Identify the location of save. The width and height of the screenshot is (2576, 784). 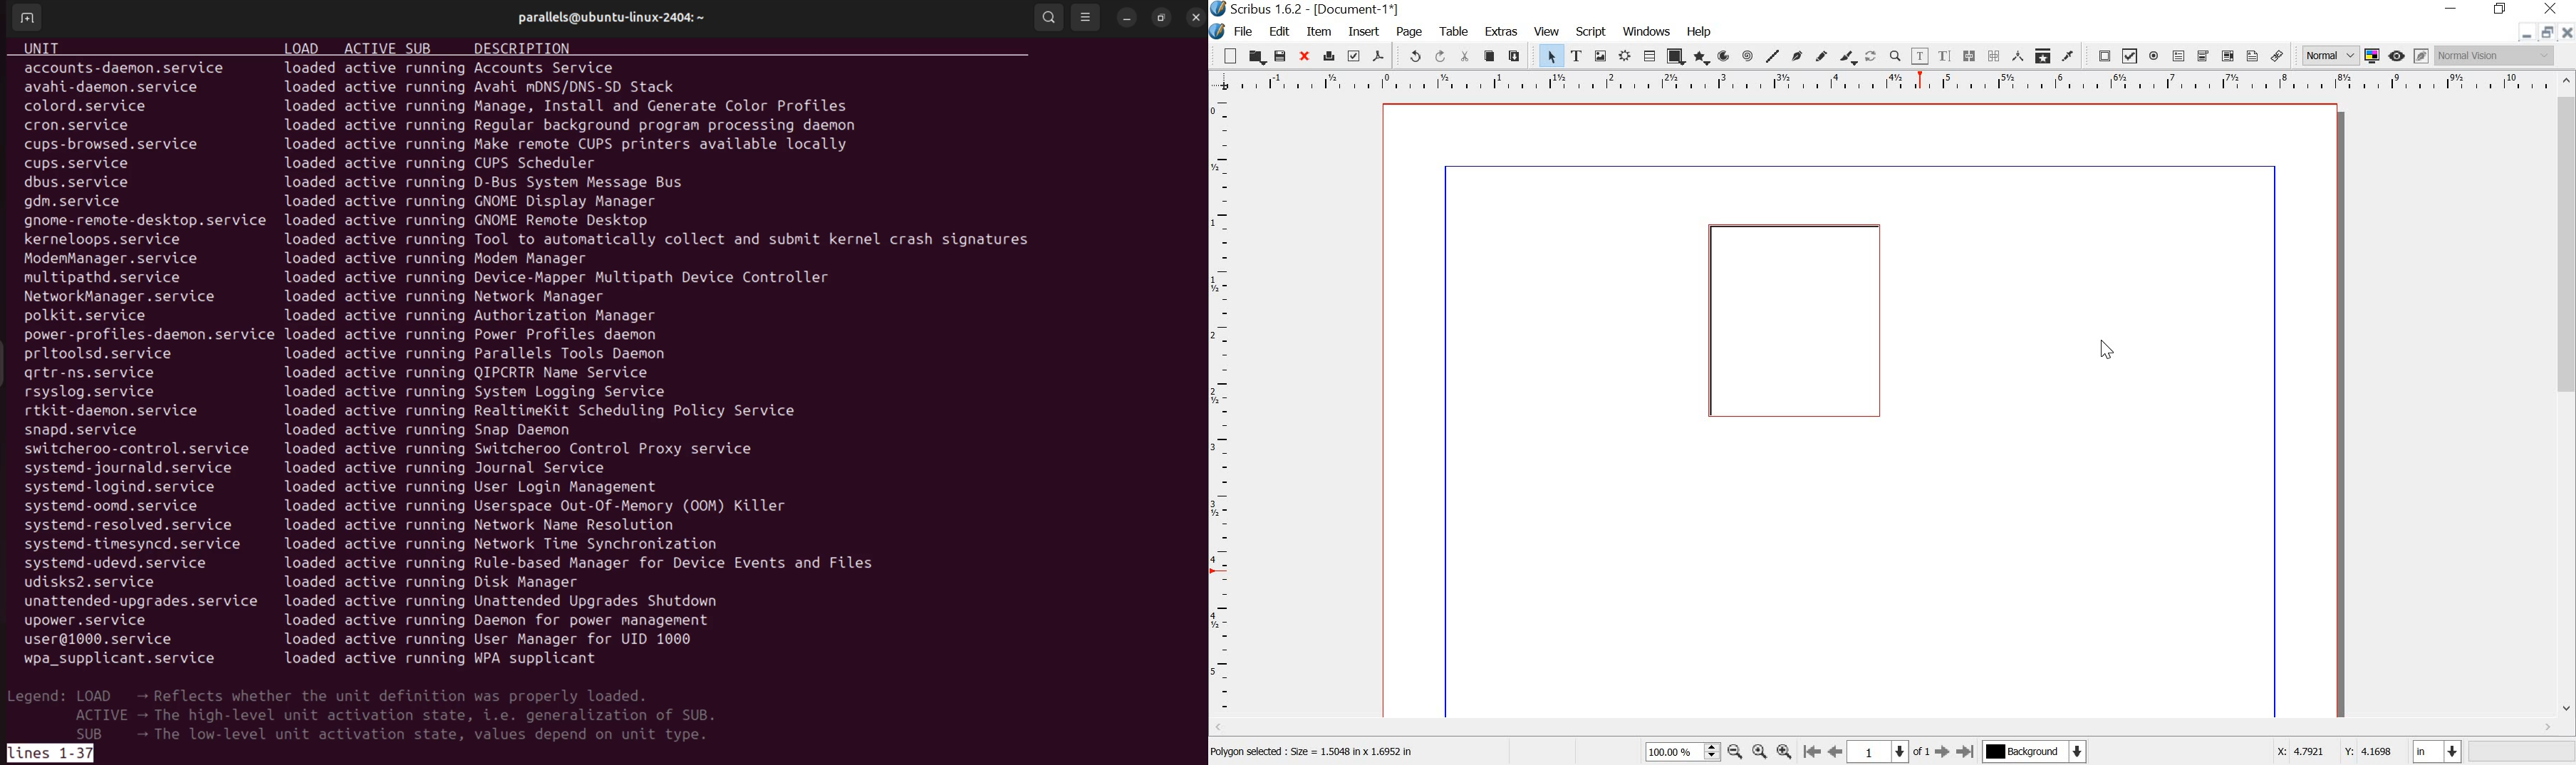
(1281, 56).